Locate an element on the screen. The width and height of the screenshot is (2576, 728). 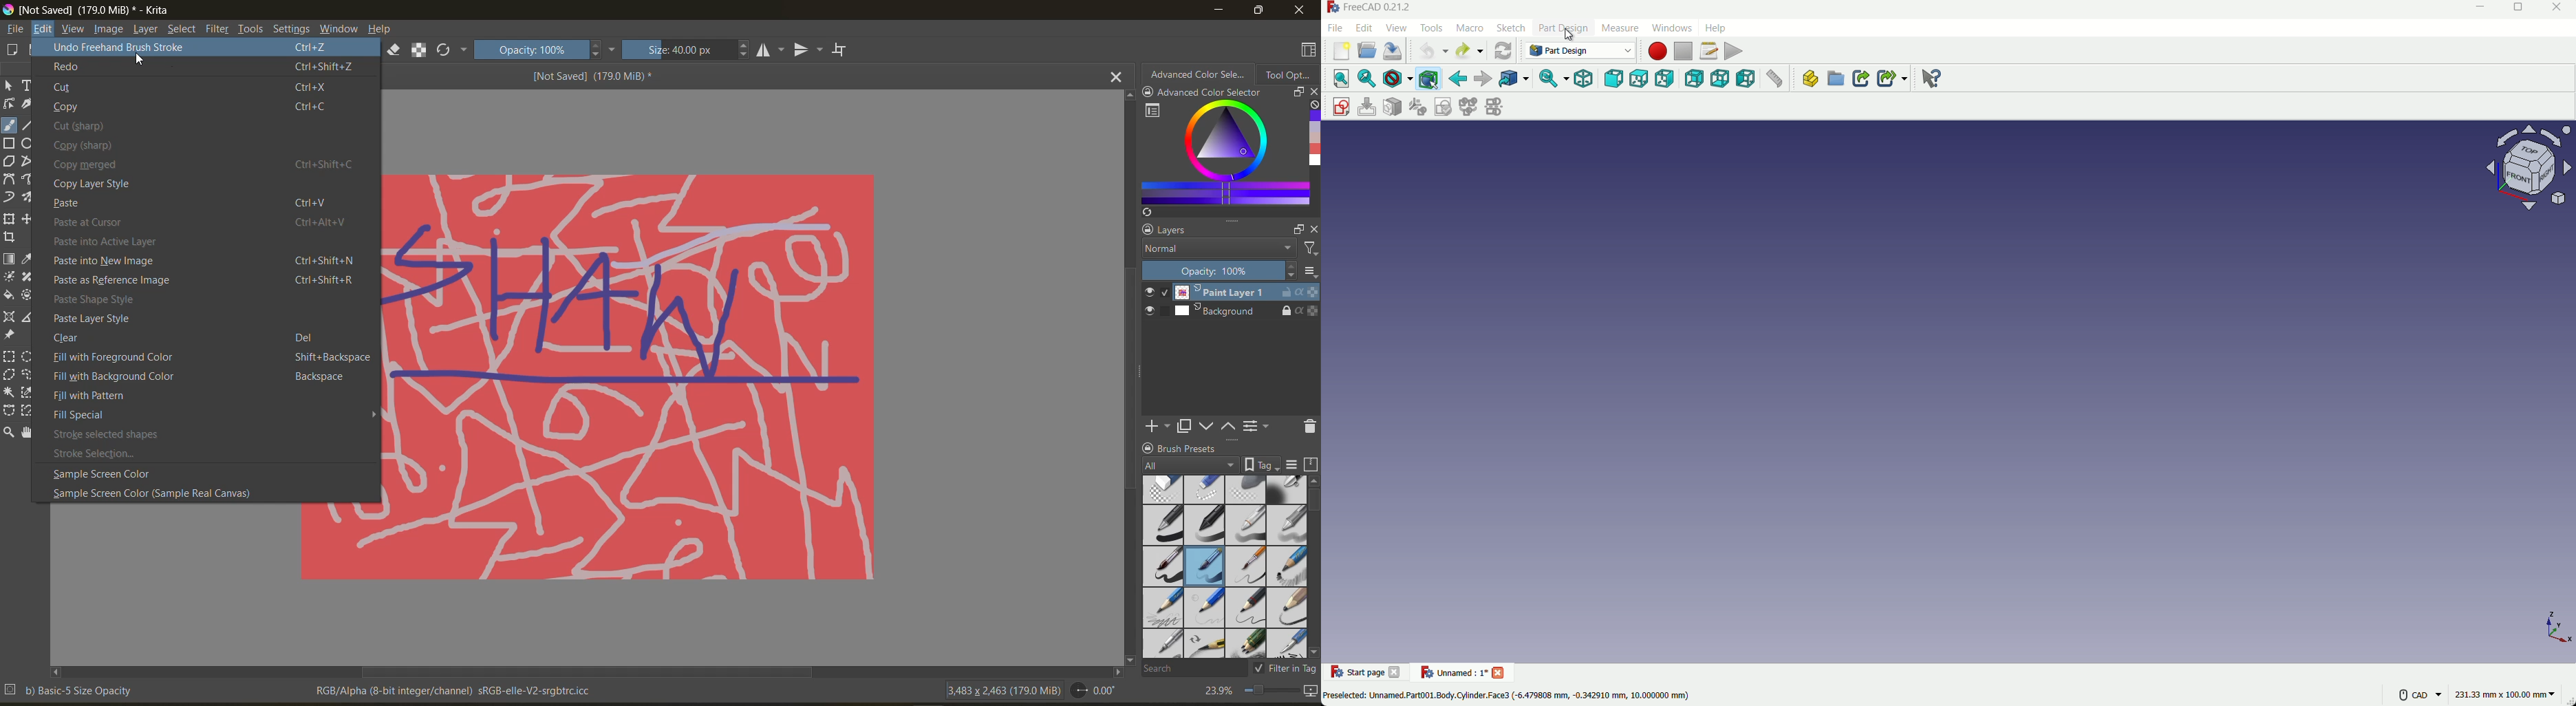
scroll down is located at coordinates (1130, 660).